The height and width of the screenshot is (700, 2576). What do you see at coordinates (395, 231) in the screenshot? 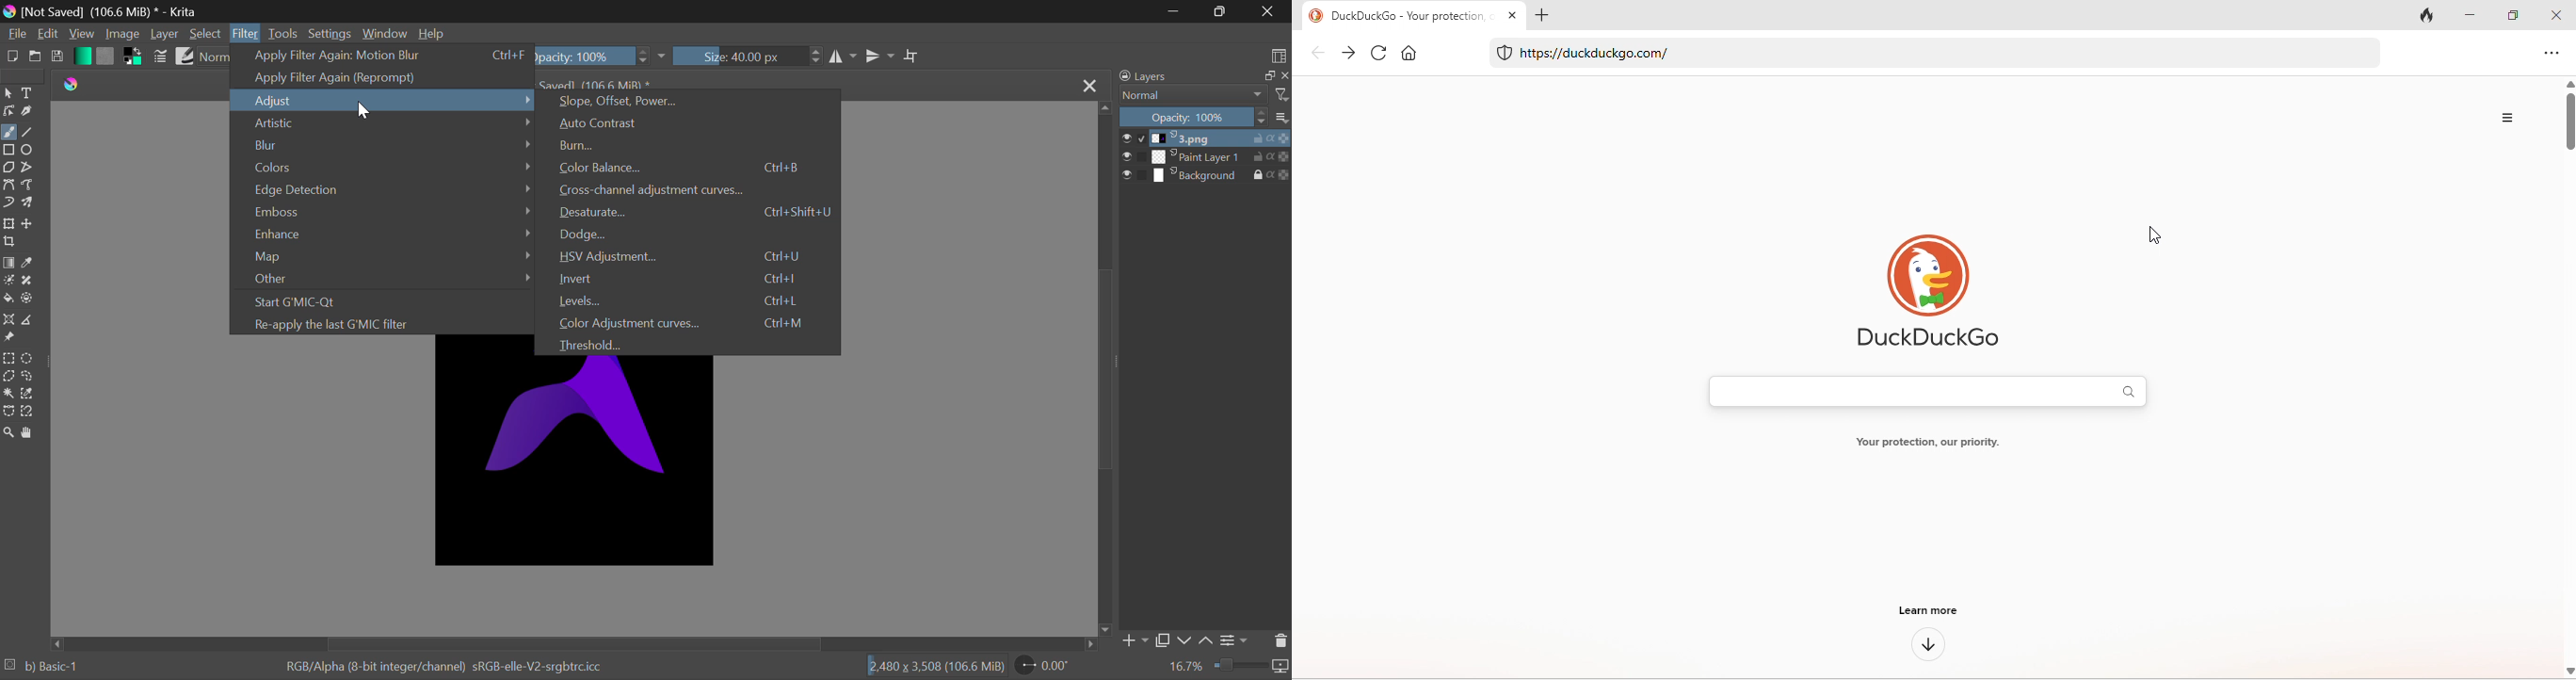
I see `Enhance` at bounding box center [395, 231].